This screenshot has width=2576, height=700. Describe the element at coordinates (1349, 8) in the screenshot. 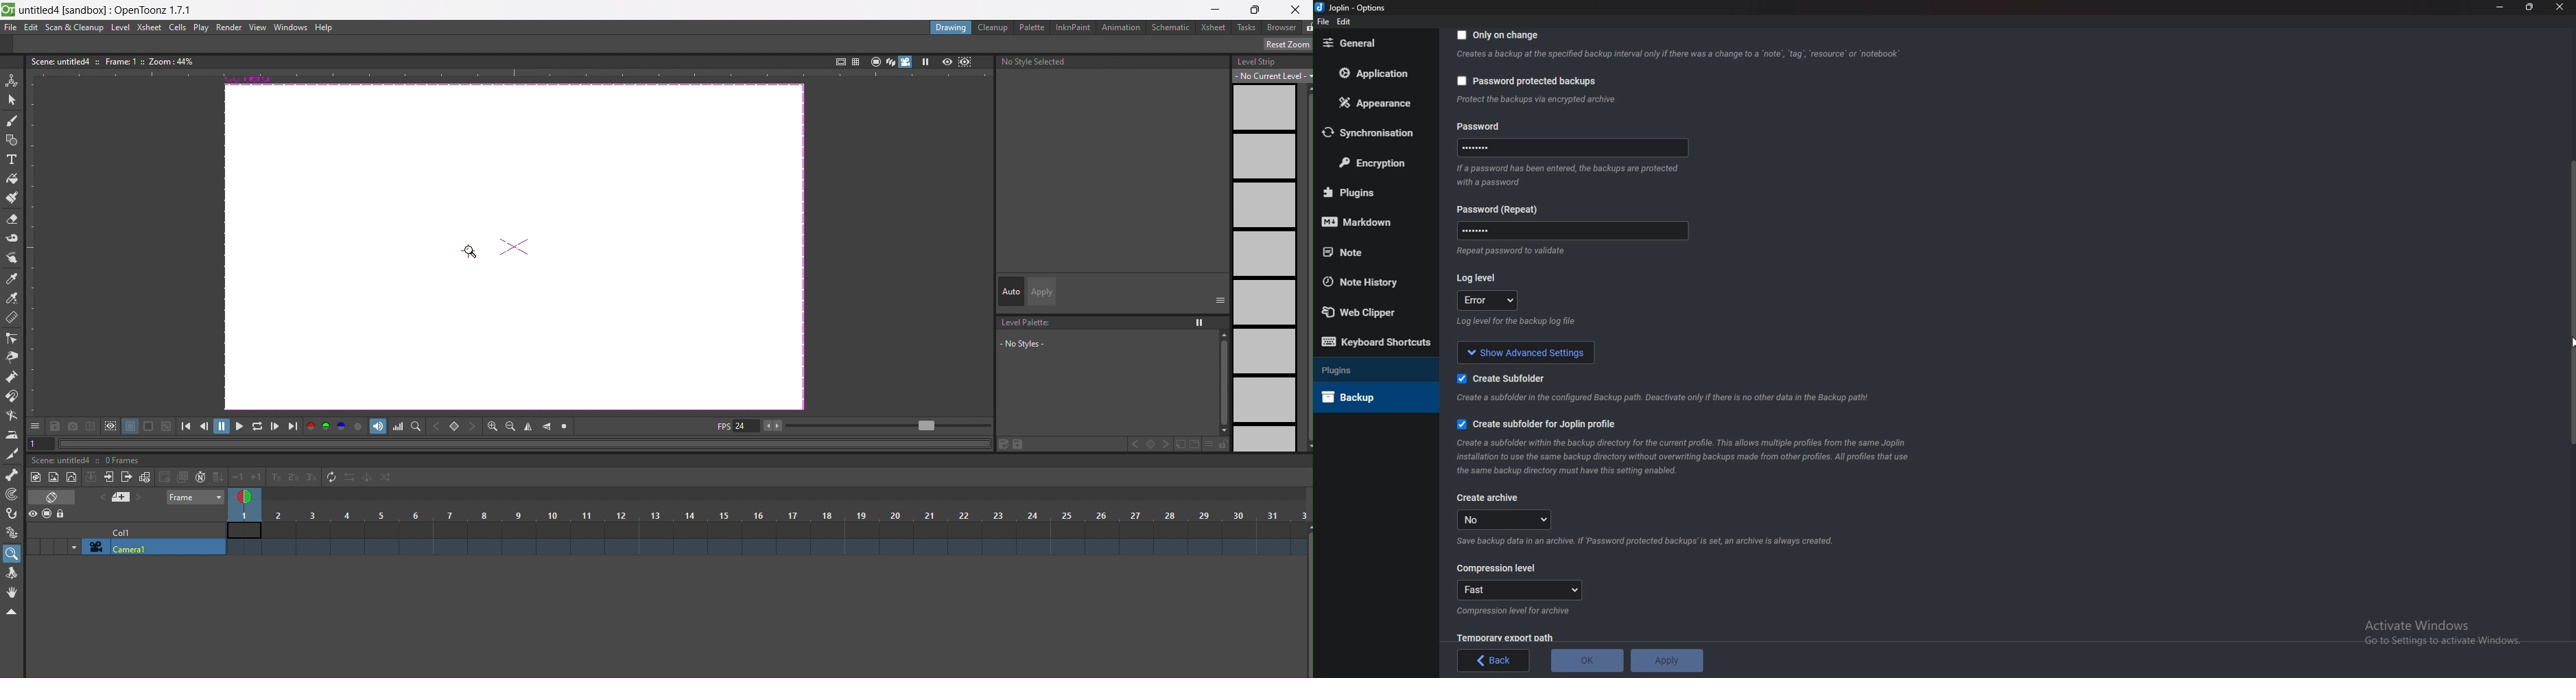

I see `Joplin` at that location.